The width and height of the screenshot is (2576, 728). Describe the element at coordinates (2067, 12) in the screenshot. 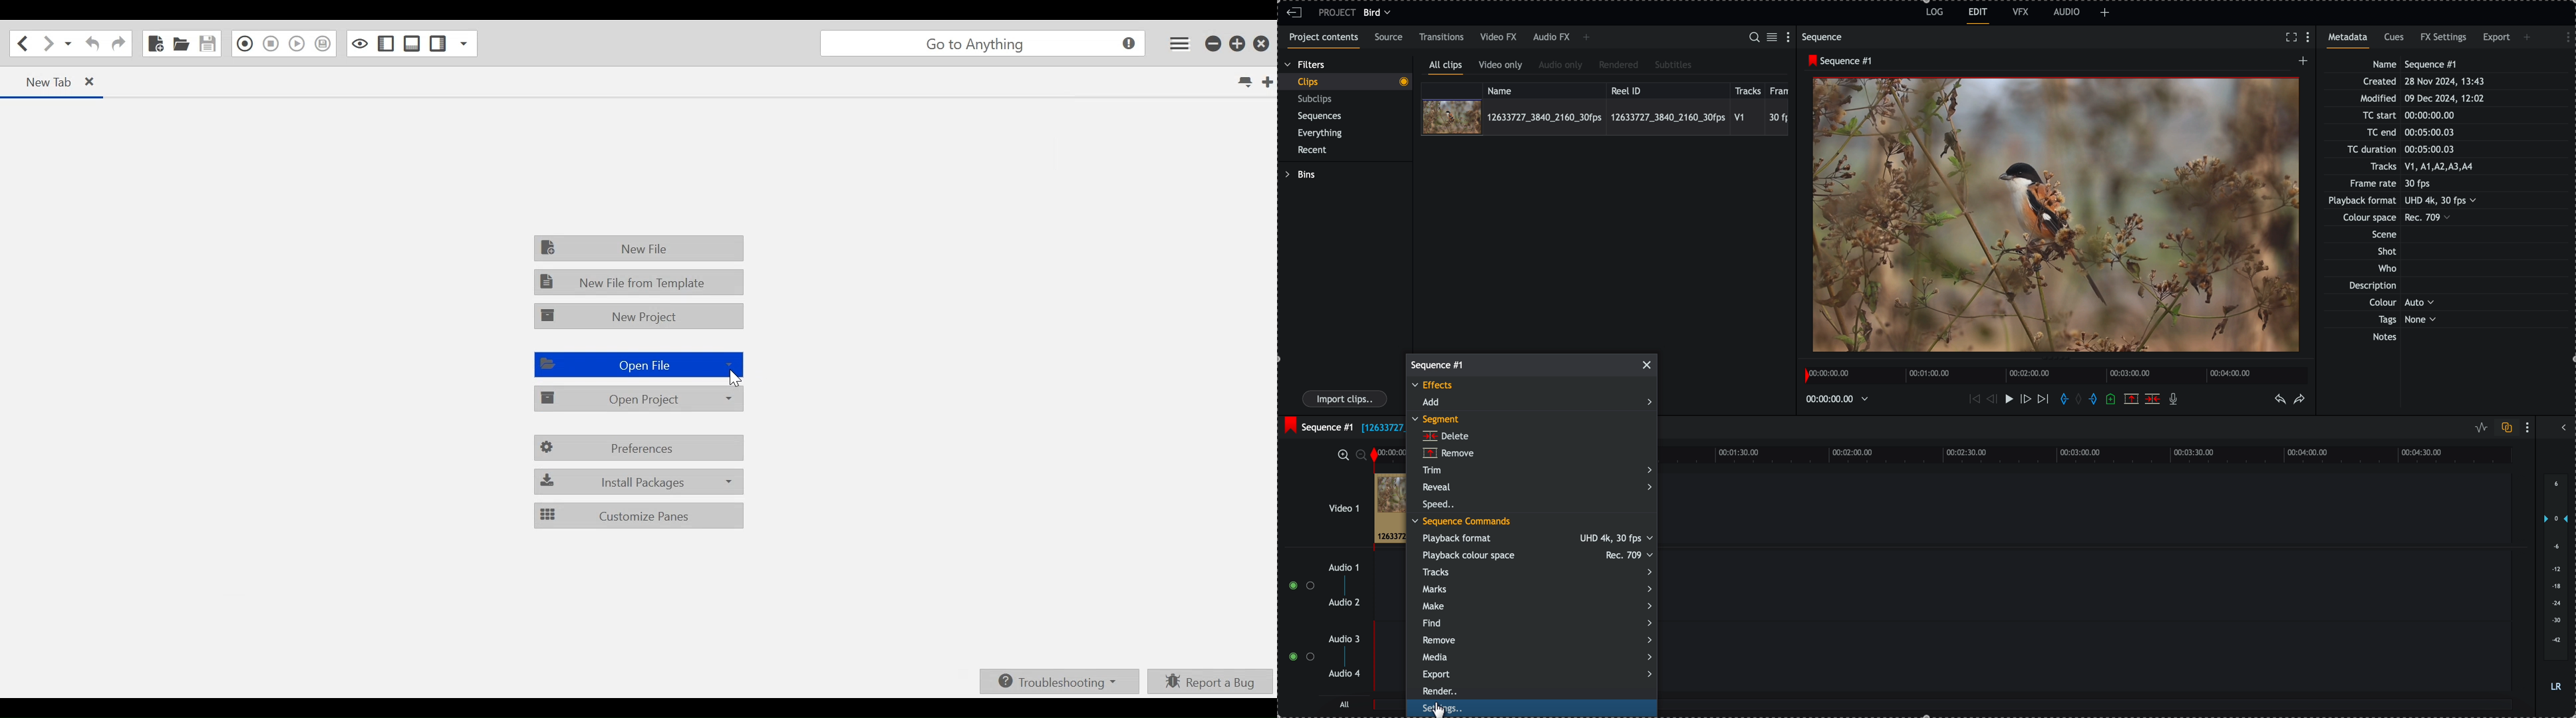

I see `AUDIO` at that location.